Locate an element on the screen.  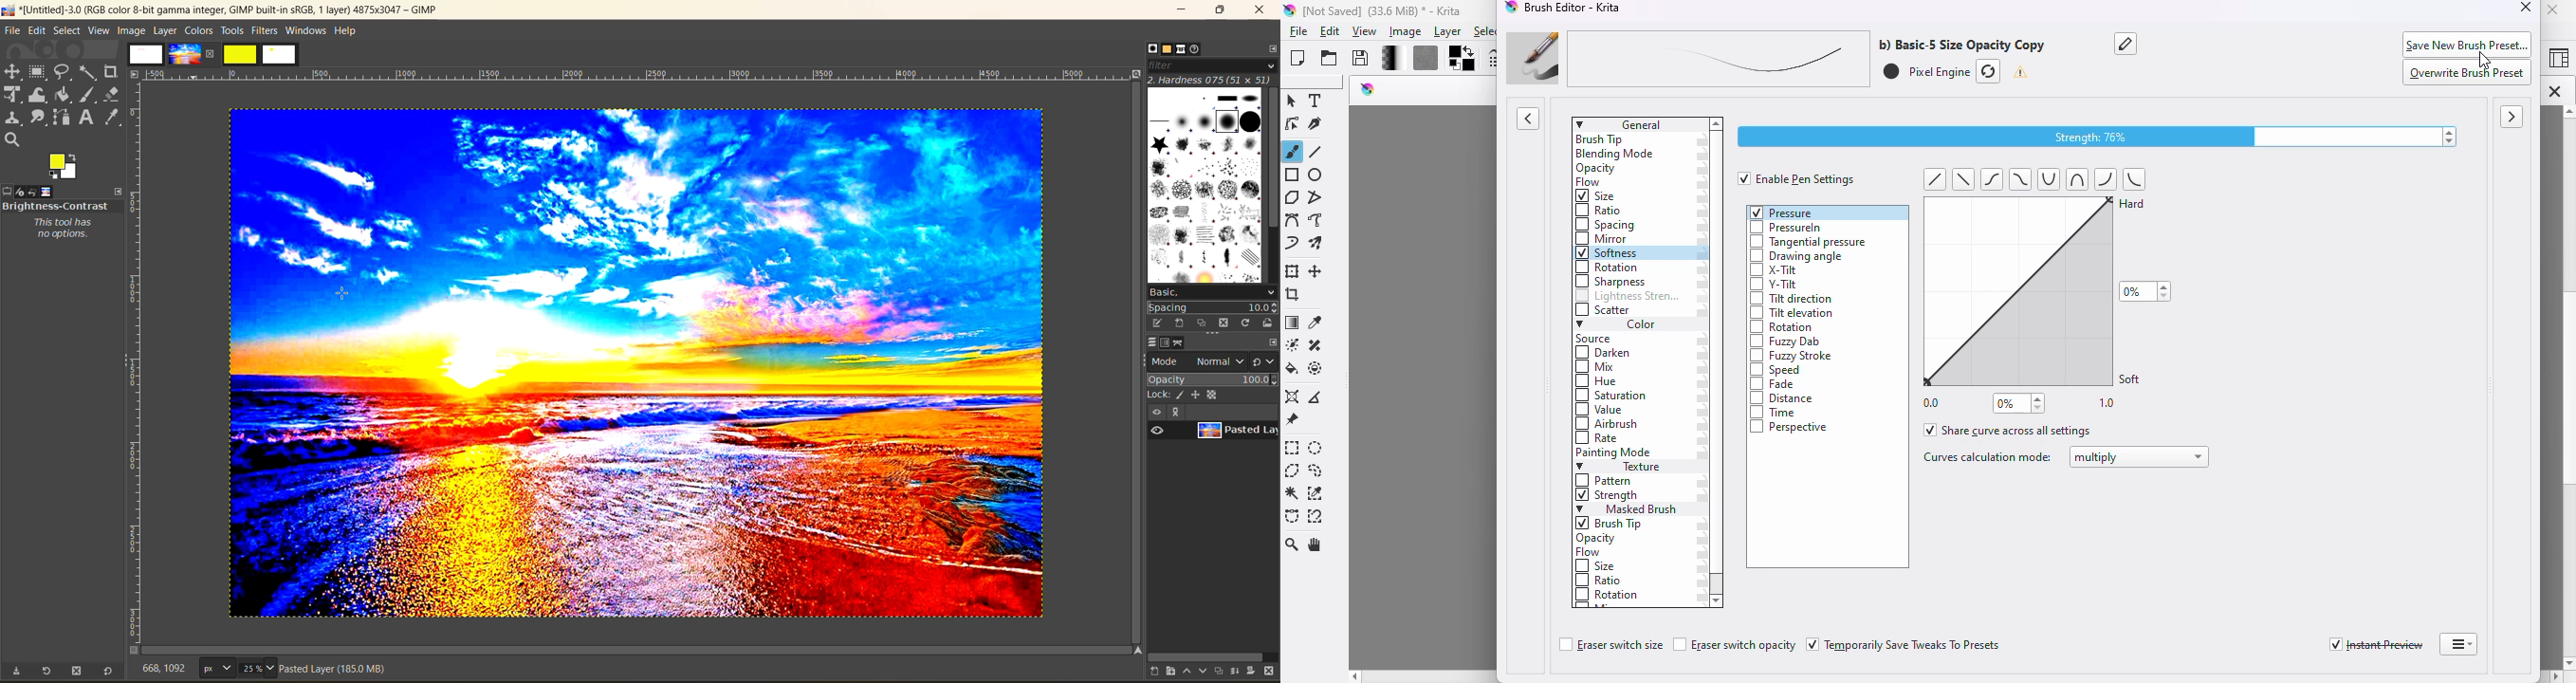
curves calculation mode is located at coordinates (1986, 457).